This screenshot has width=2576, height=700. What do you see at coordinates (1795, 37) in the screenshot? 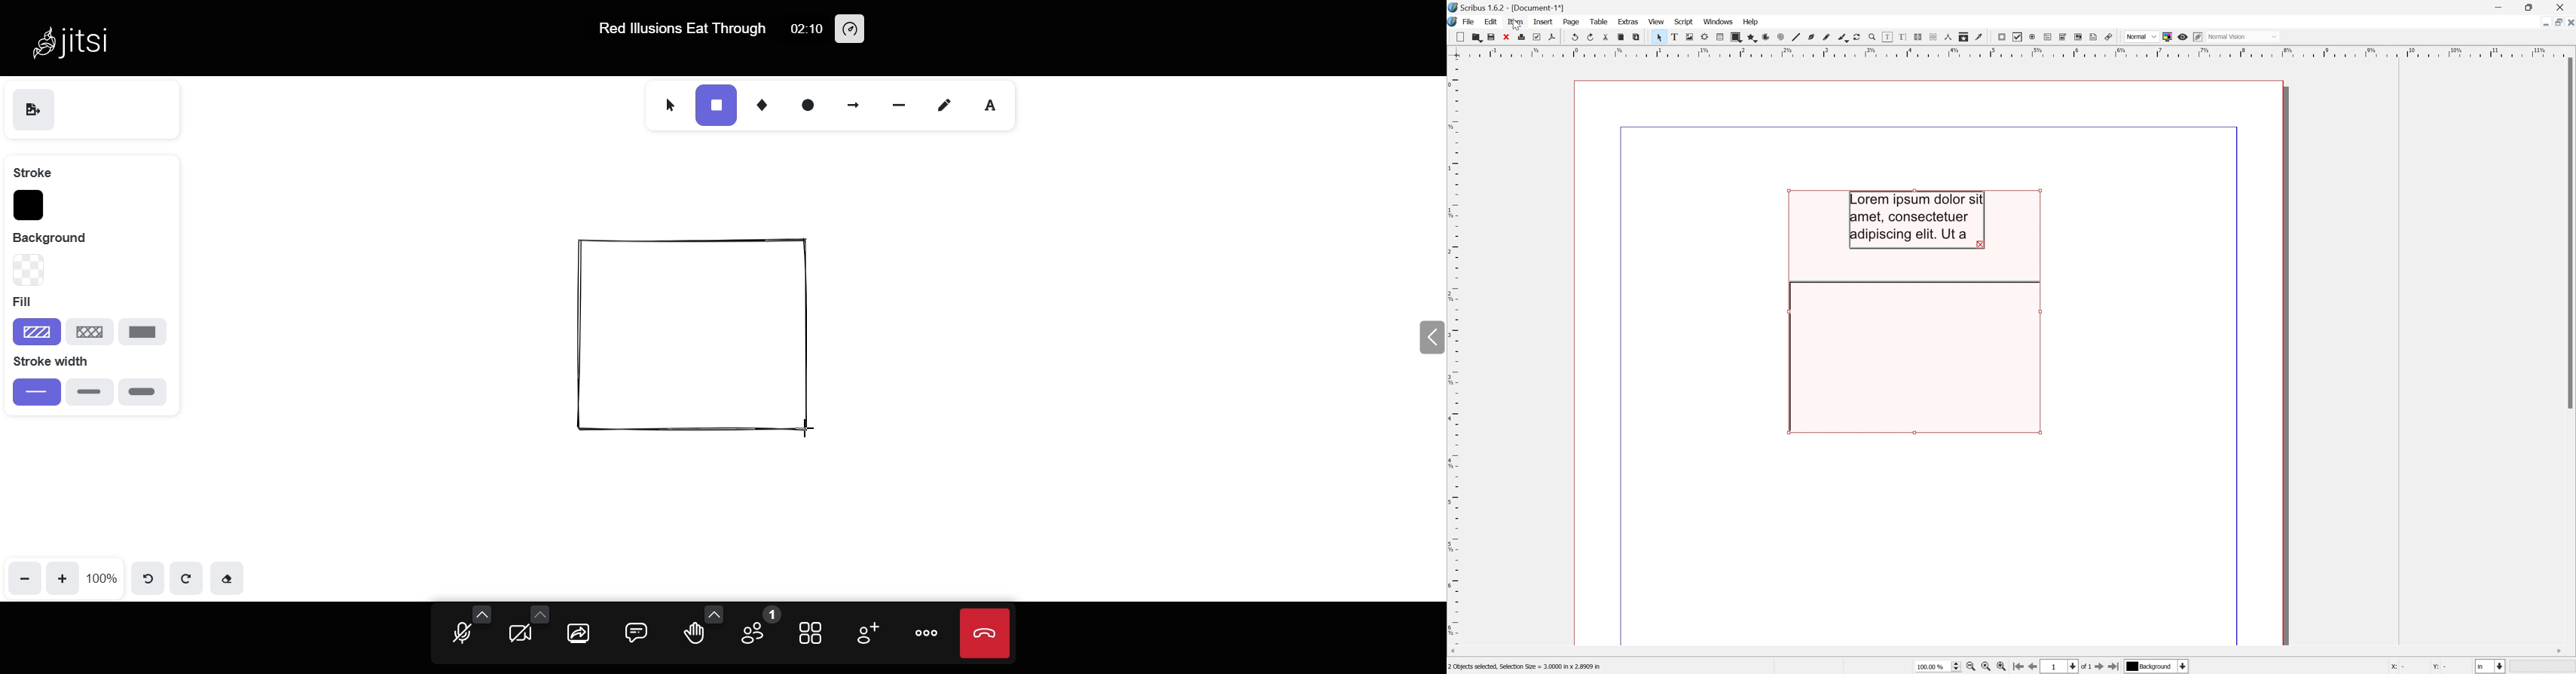
I see `Line` at bounding box center [1795, 37].